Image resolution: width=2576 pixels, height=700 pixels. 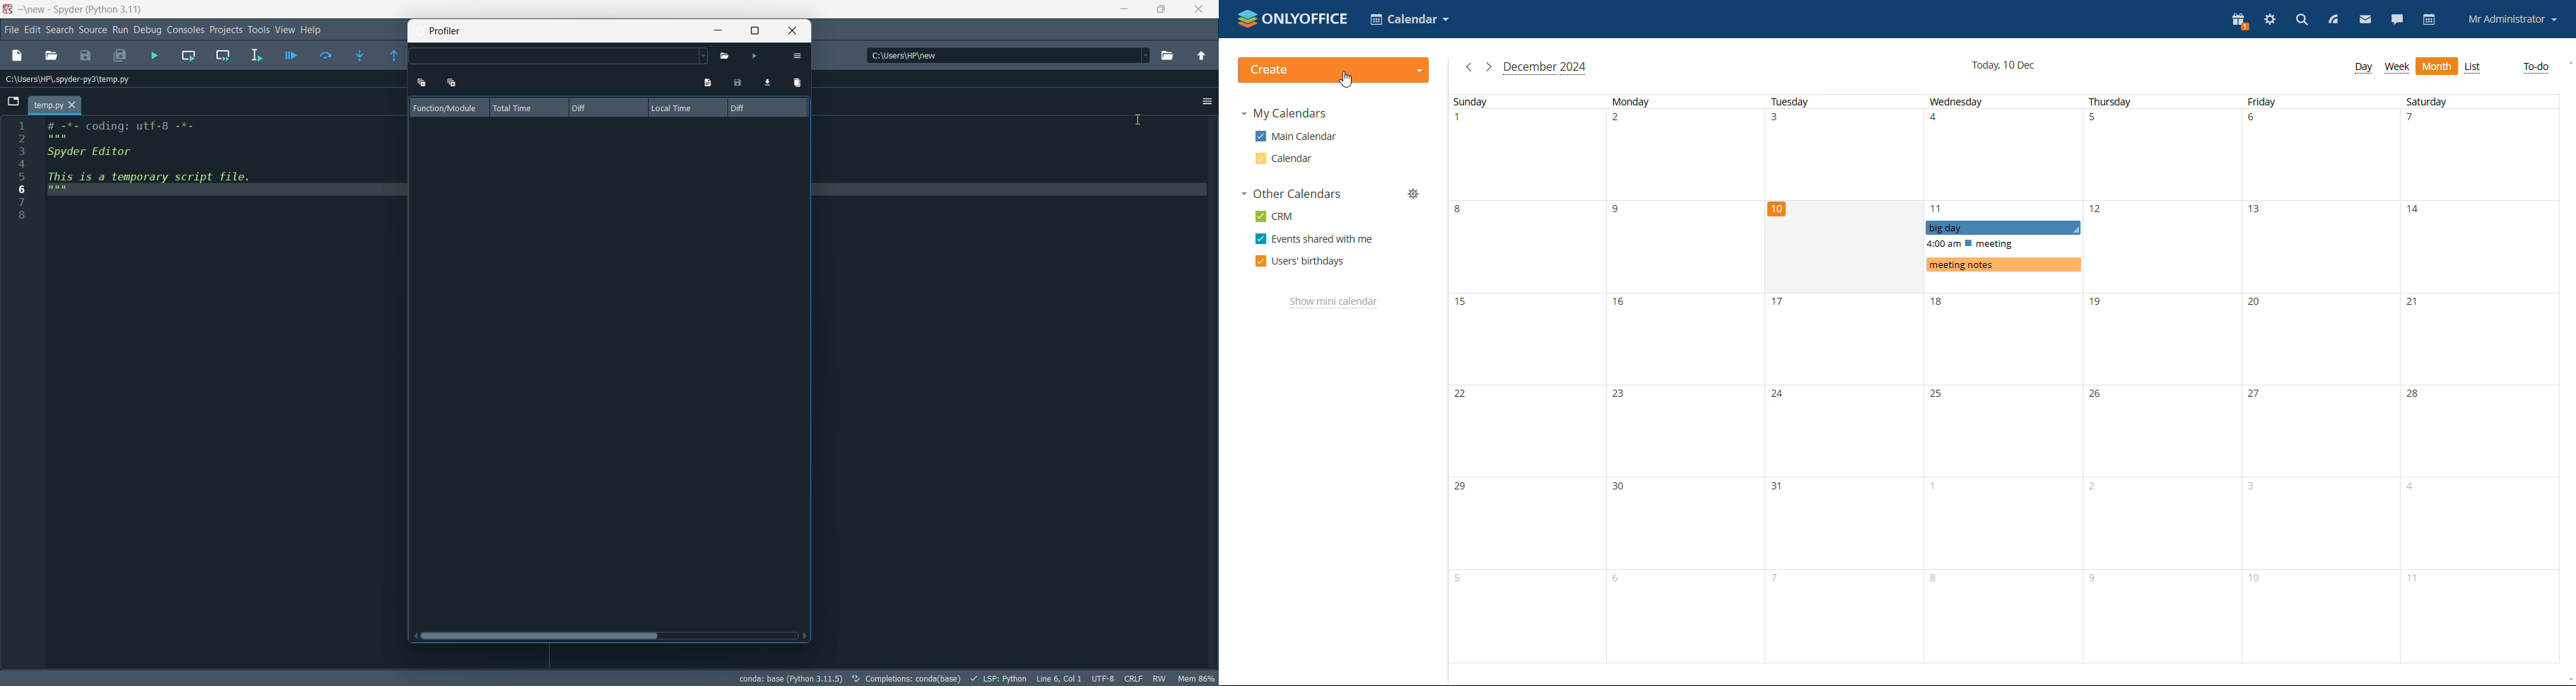 I want to click on minimize, so click(x=719, y=30).